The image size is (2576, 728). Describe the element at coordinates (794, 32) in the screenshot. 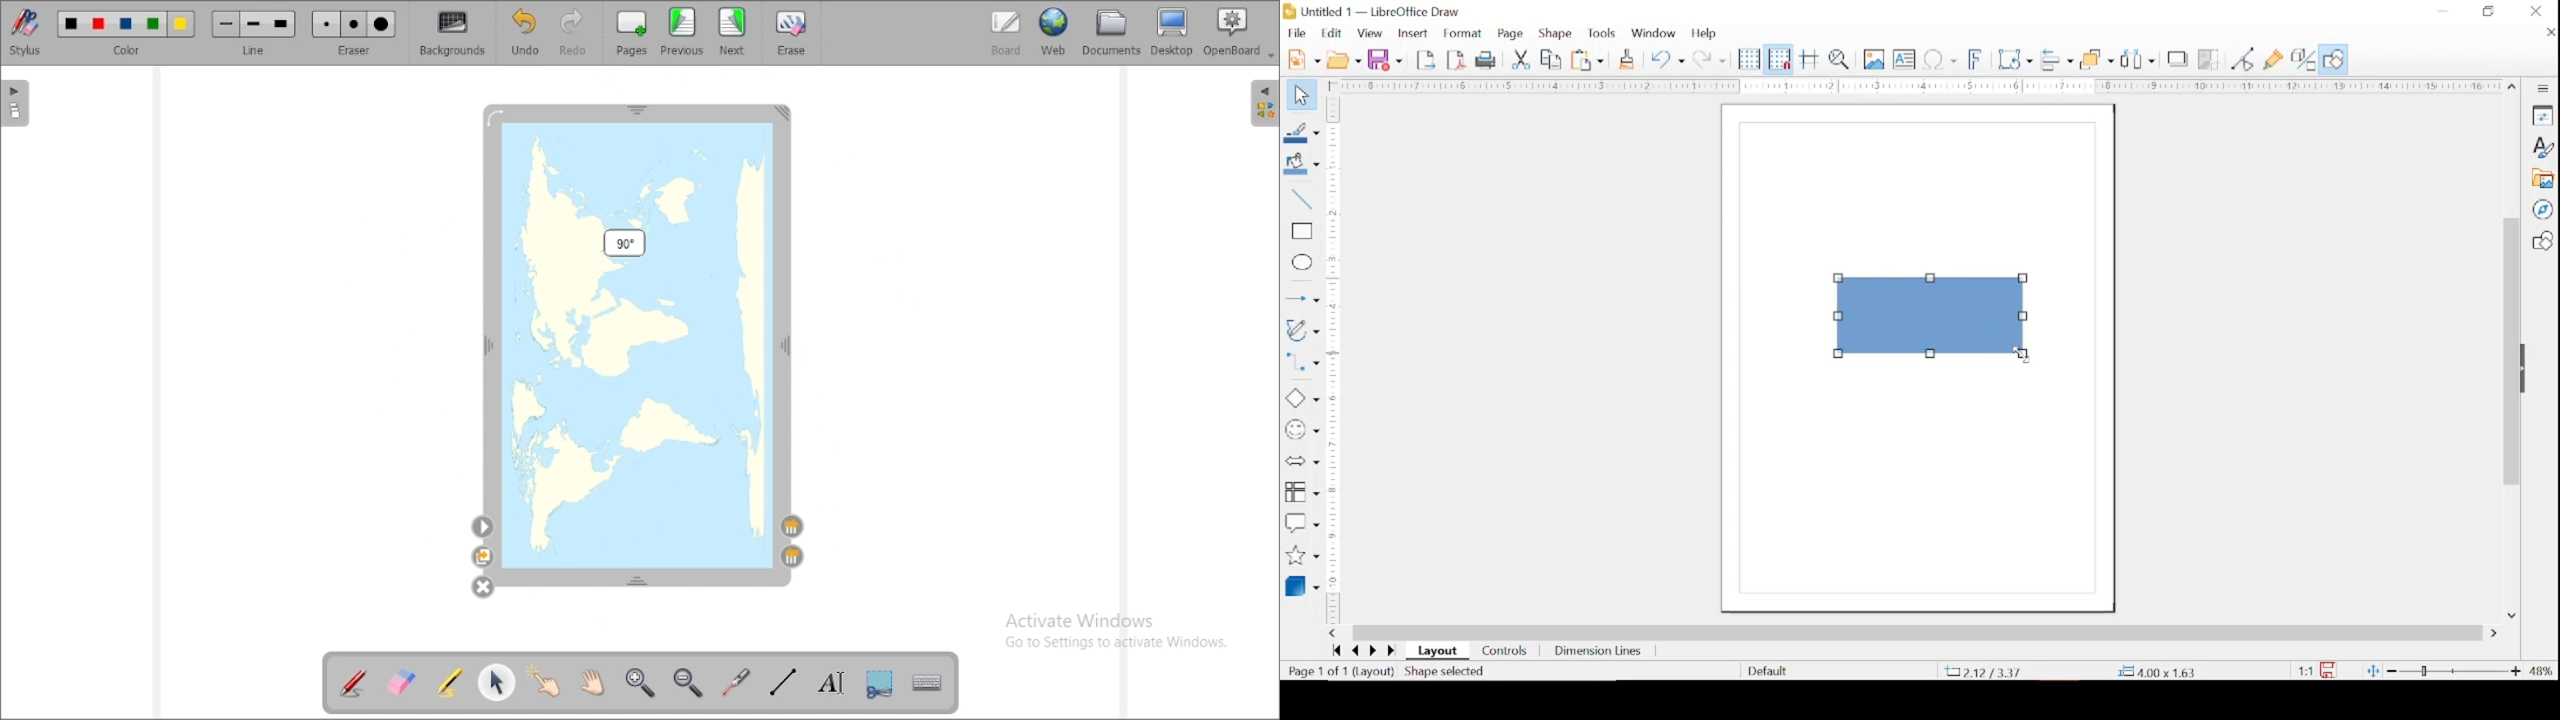

I see `erase` at that location.